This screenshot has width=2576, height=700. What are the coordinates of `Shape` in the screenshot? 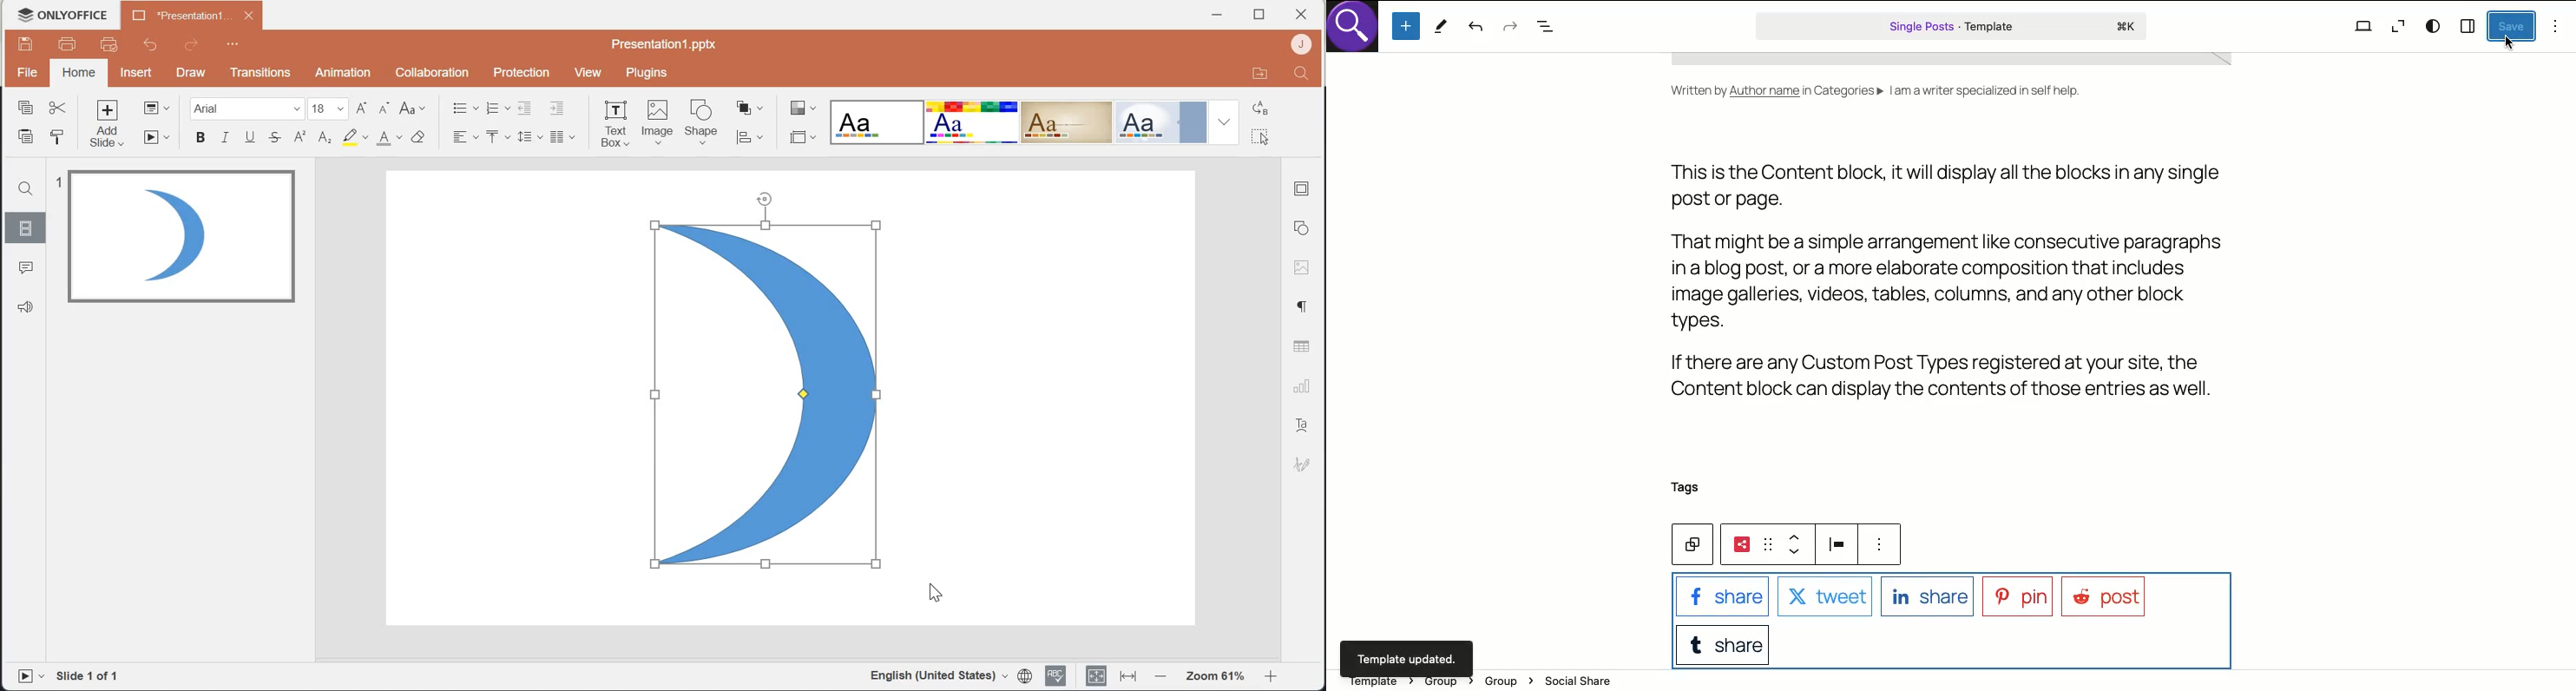 It's located at (704, 121).